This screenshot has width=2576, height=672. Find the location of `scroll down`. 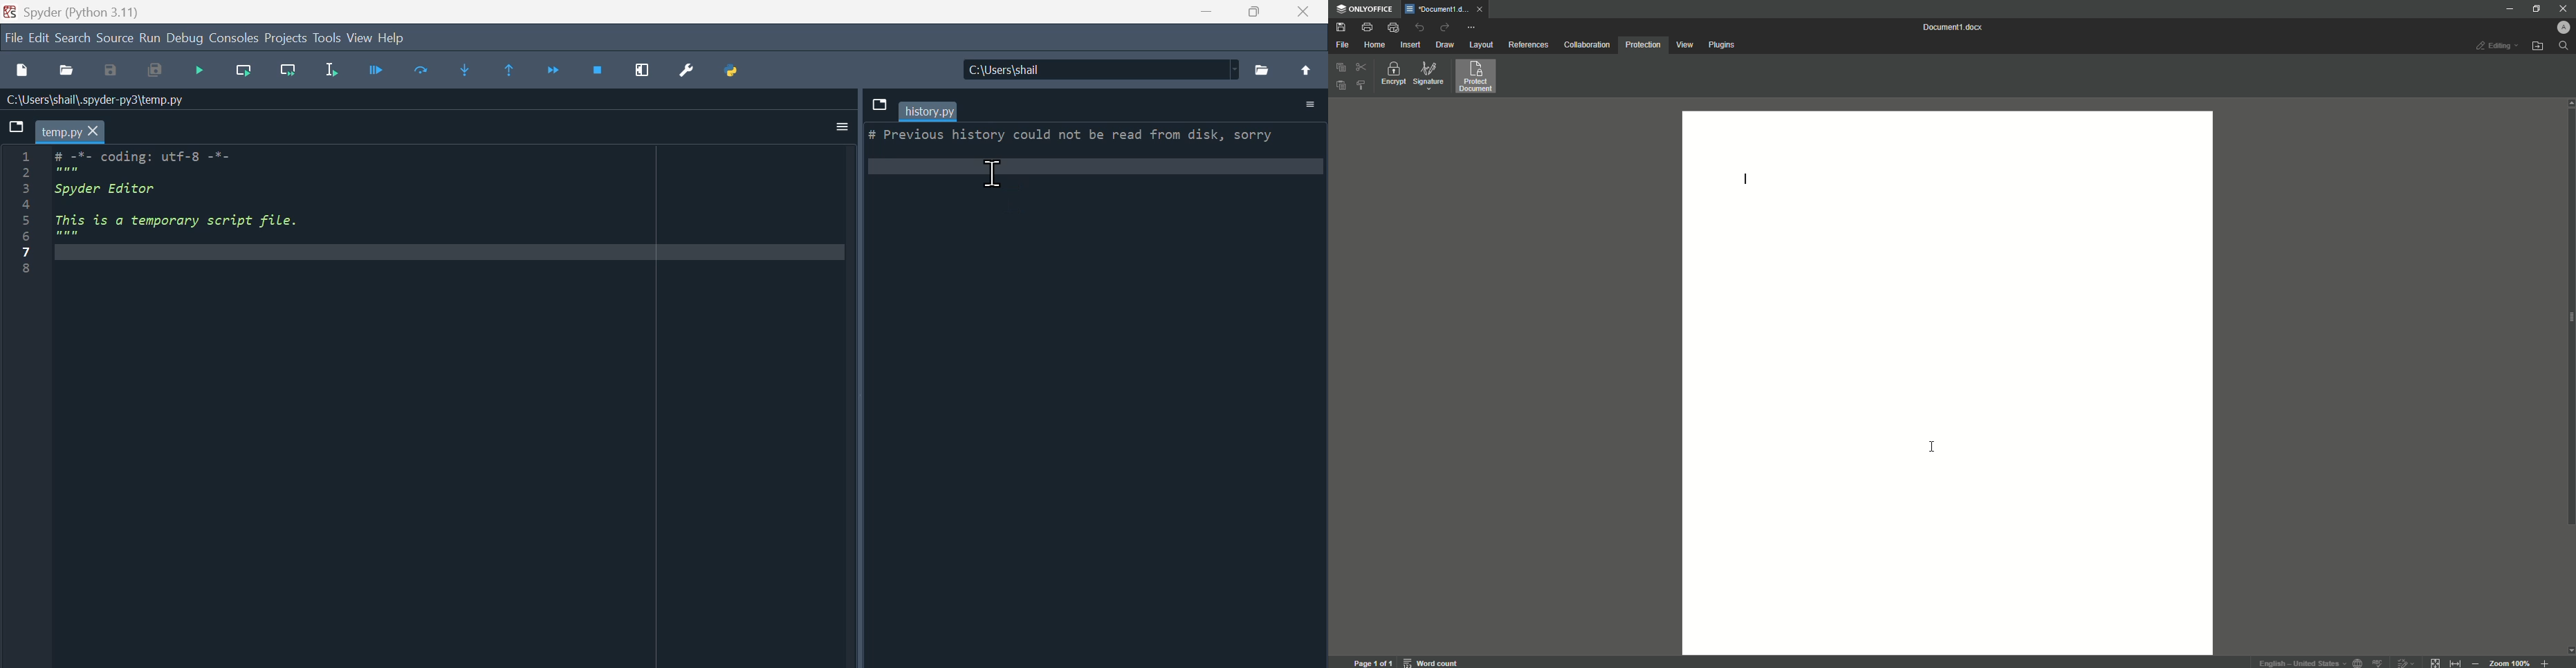

scroll down is located at coordinates (2568, 650).